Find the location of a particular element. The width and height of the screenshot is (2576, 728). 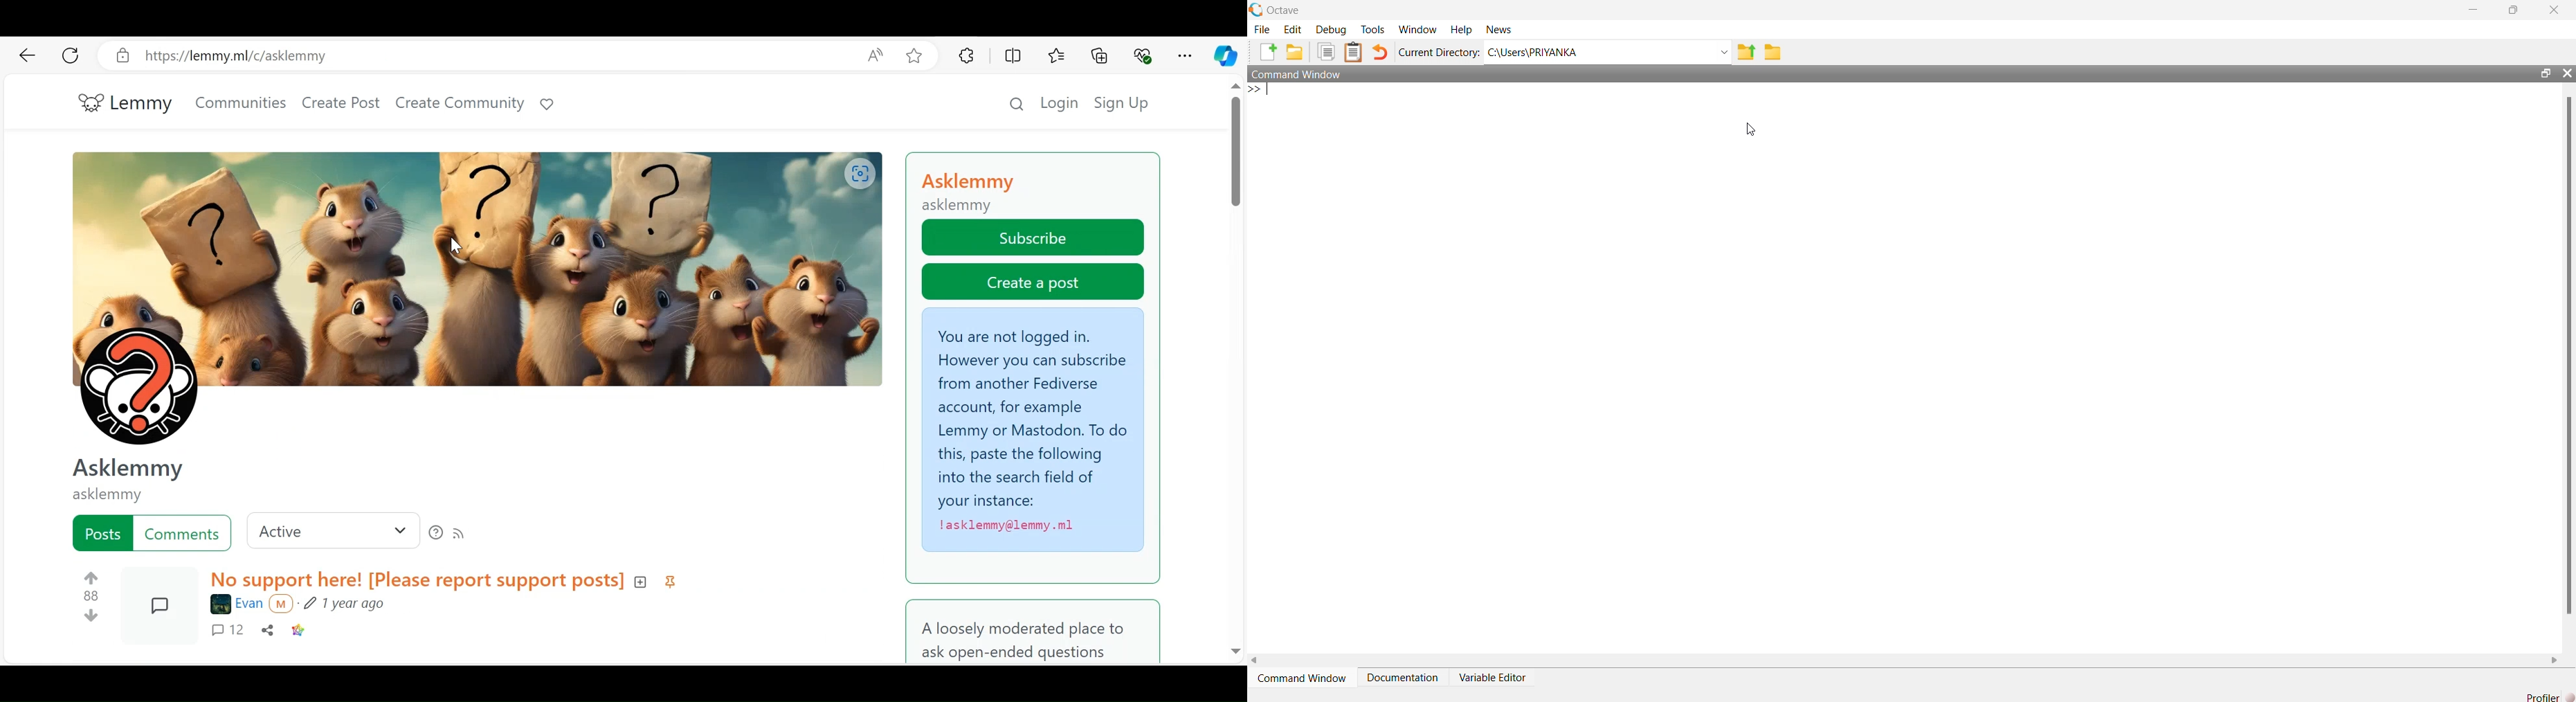

Create a post is located at coordinates (1034, 282).